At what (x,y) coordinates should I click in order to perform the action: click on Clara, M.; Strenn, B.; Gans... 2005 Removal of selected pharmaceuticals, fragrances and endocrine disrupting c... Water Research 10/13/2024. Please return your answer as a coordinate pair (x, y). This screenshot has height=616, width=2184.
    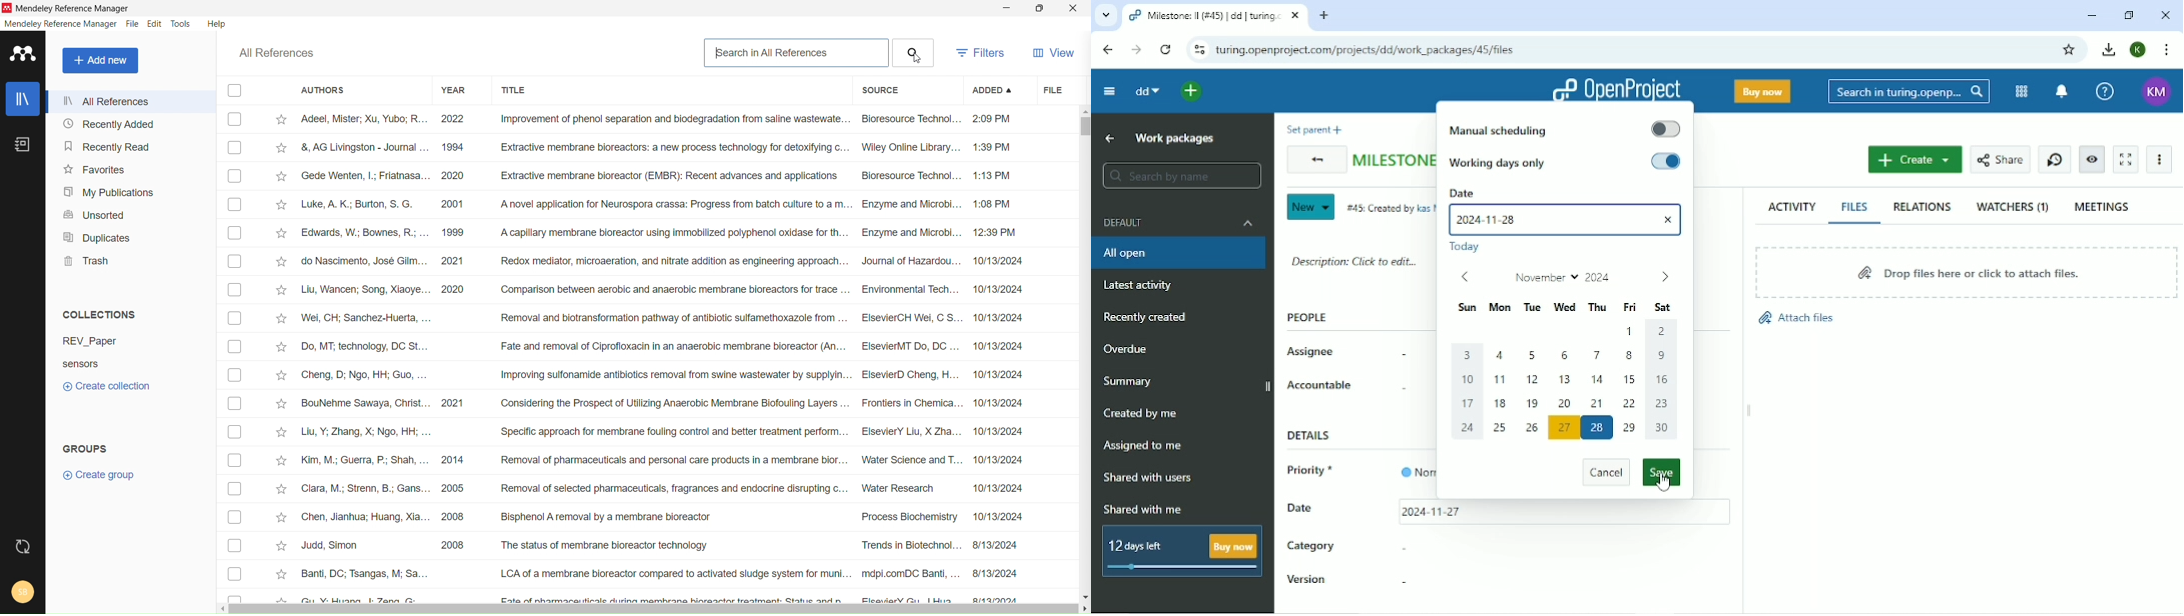
    Looking at the image, I should click on (669, 487).